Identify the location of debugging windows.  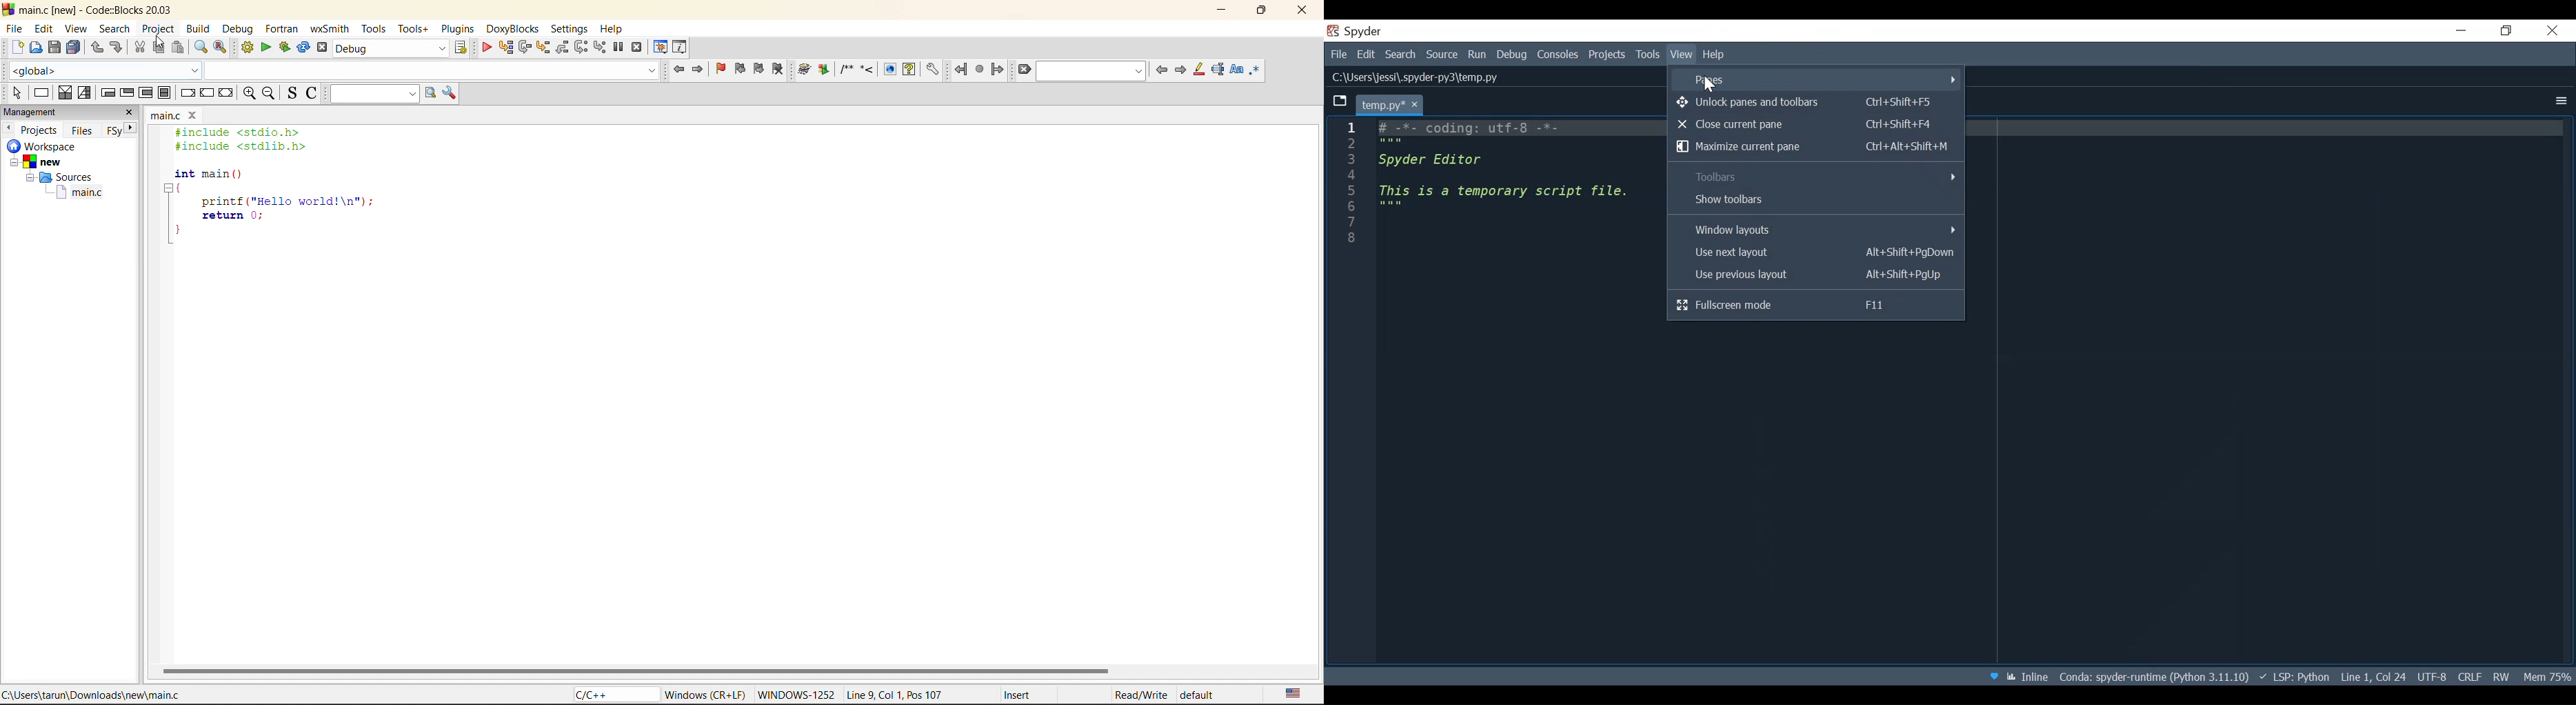
(661, 48).